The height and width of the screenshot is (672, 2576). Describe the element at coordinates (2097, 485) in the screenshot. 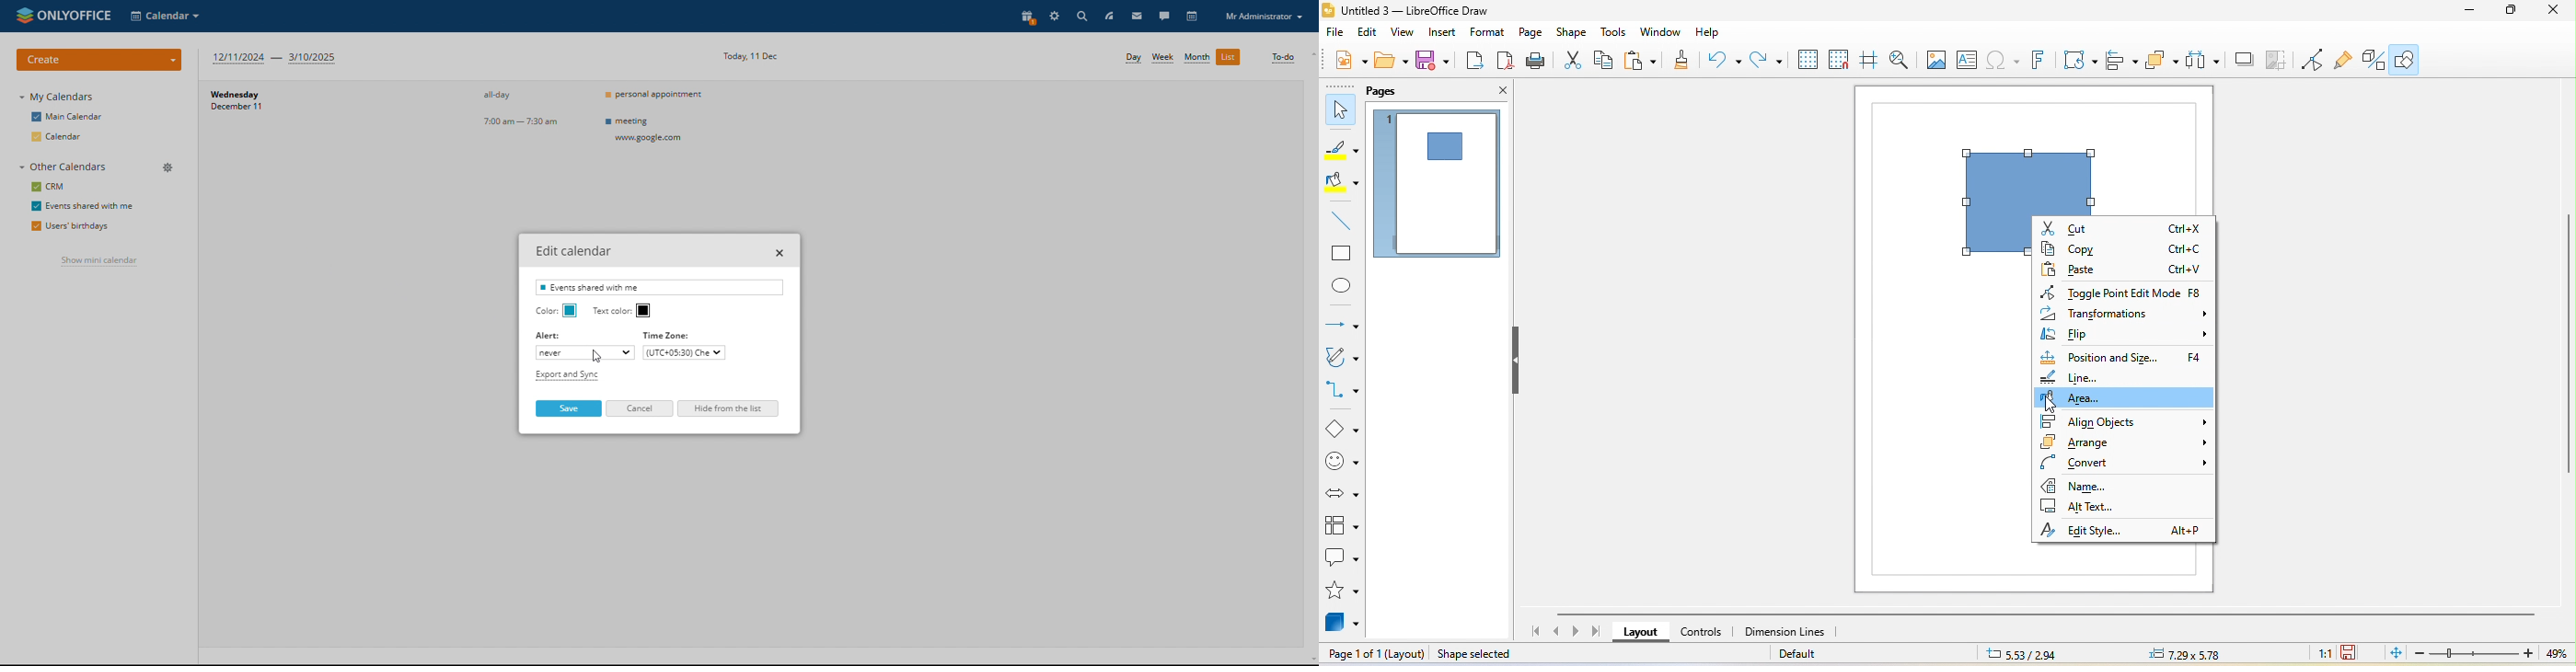

I see `name` at that location.